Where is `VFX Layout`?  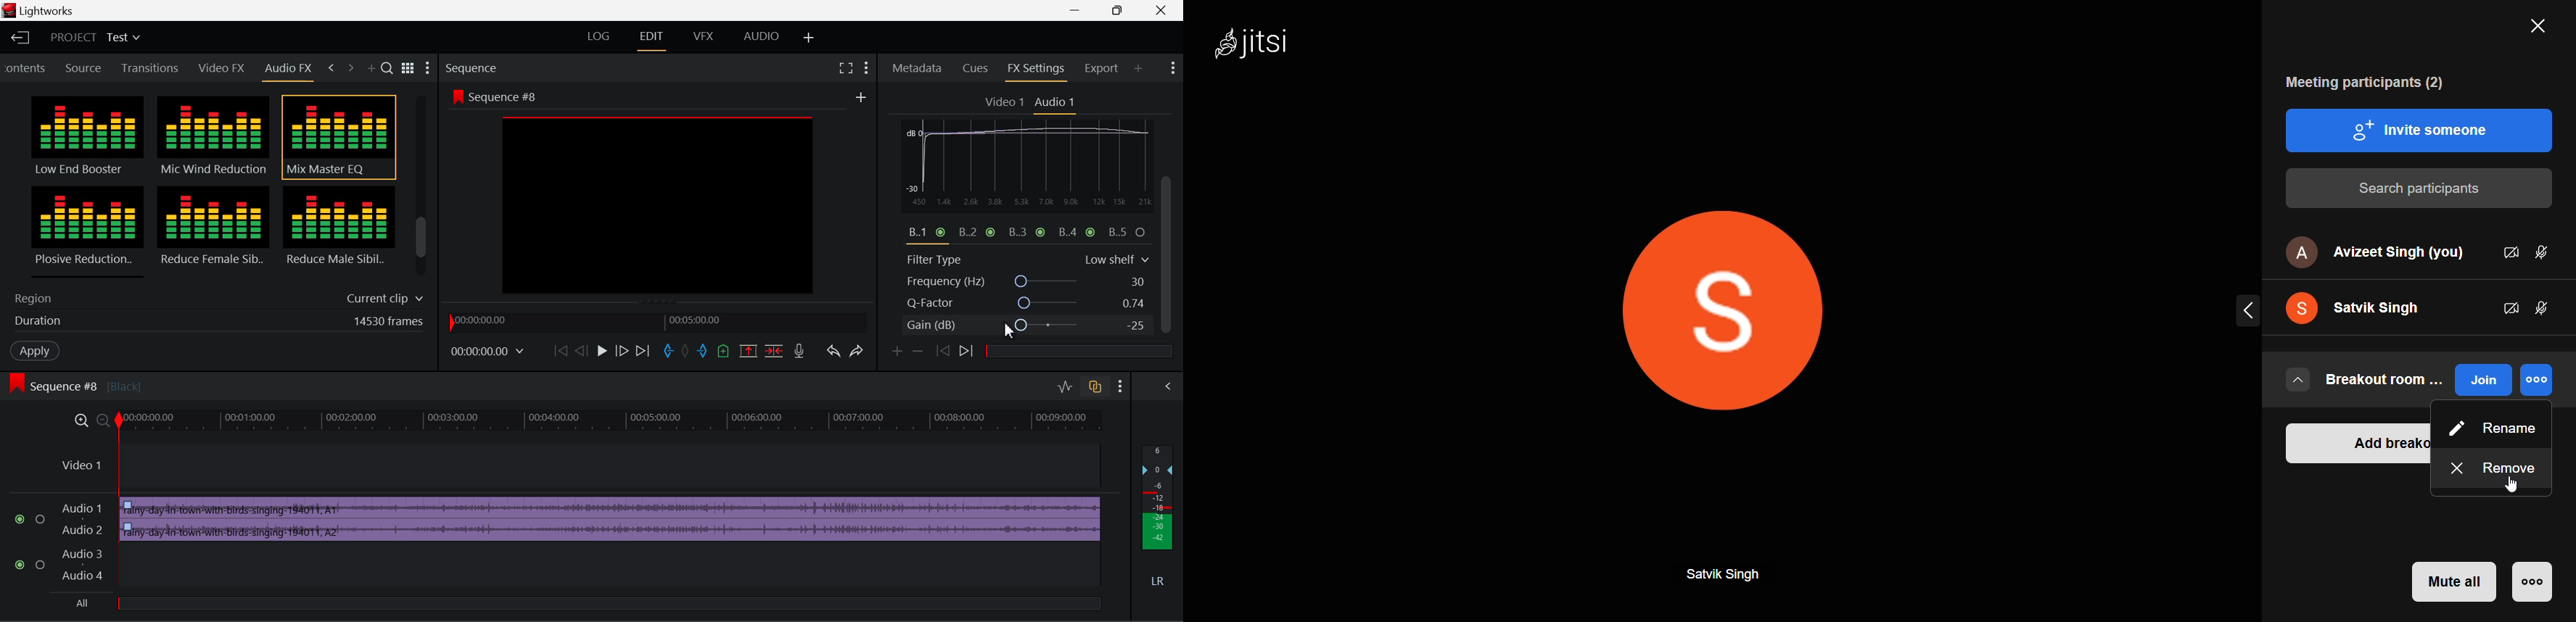 VFX Layout is located at coordinates (706, 39).